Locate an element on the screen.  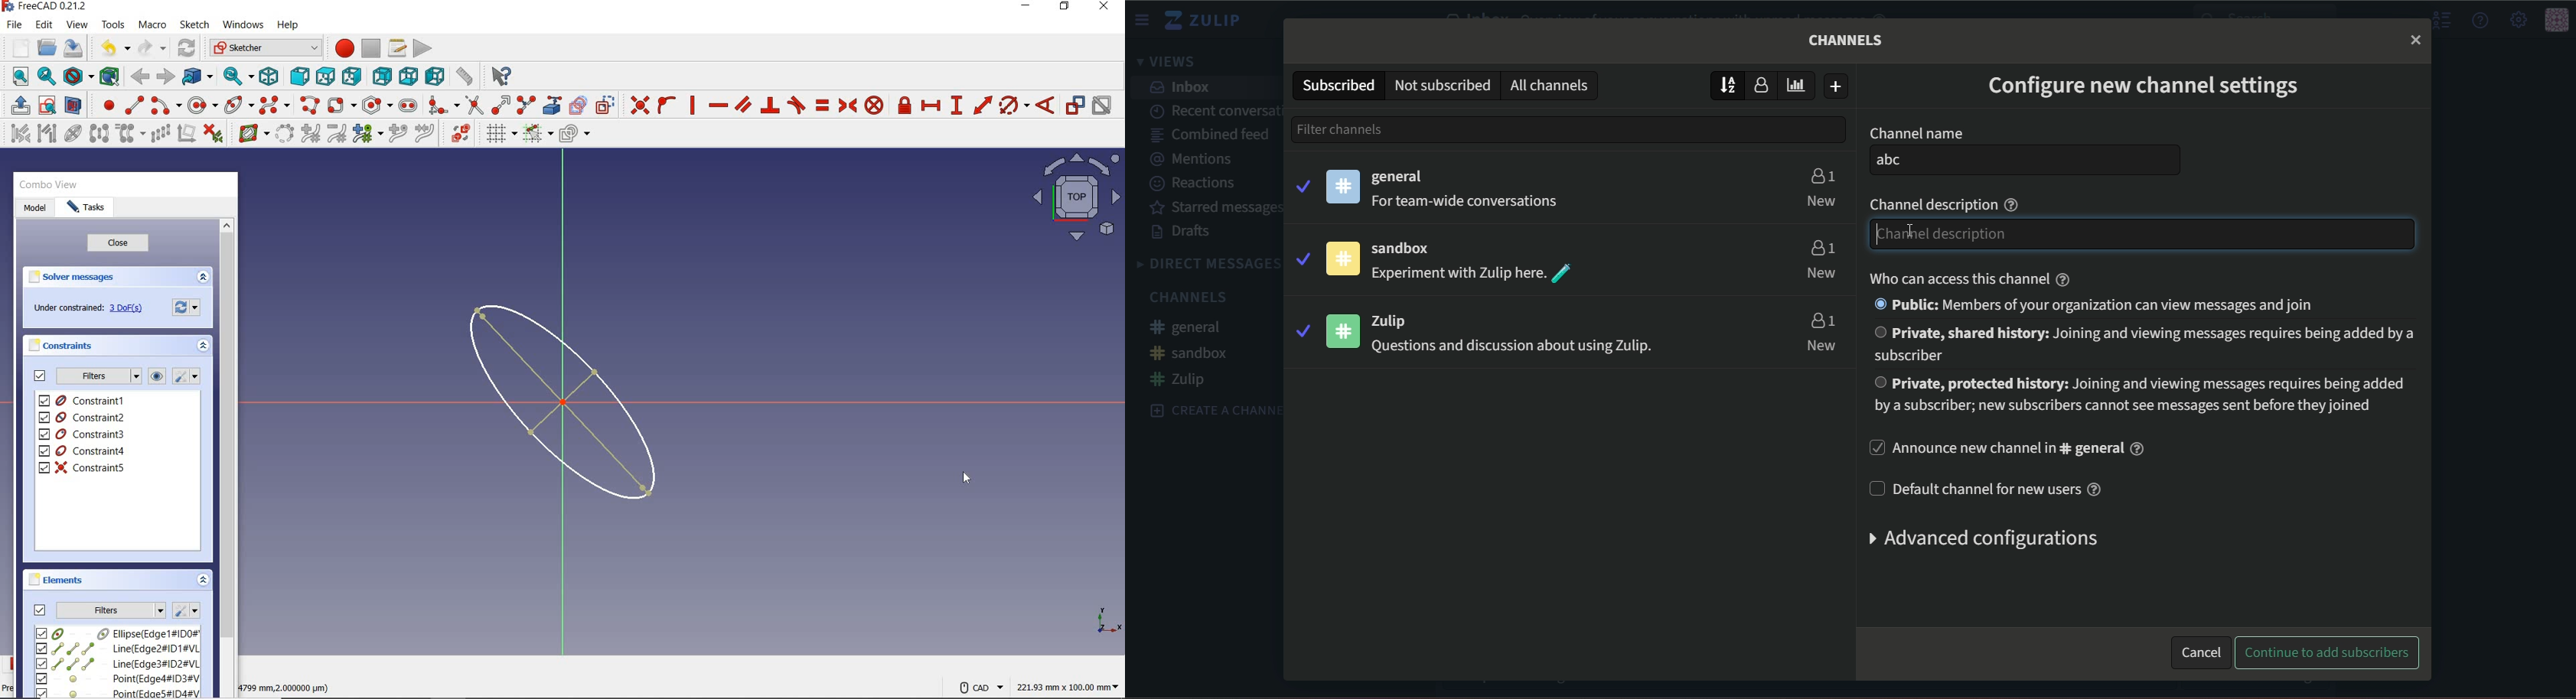
bounding box is located at coordinates (110, 76).